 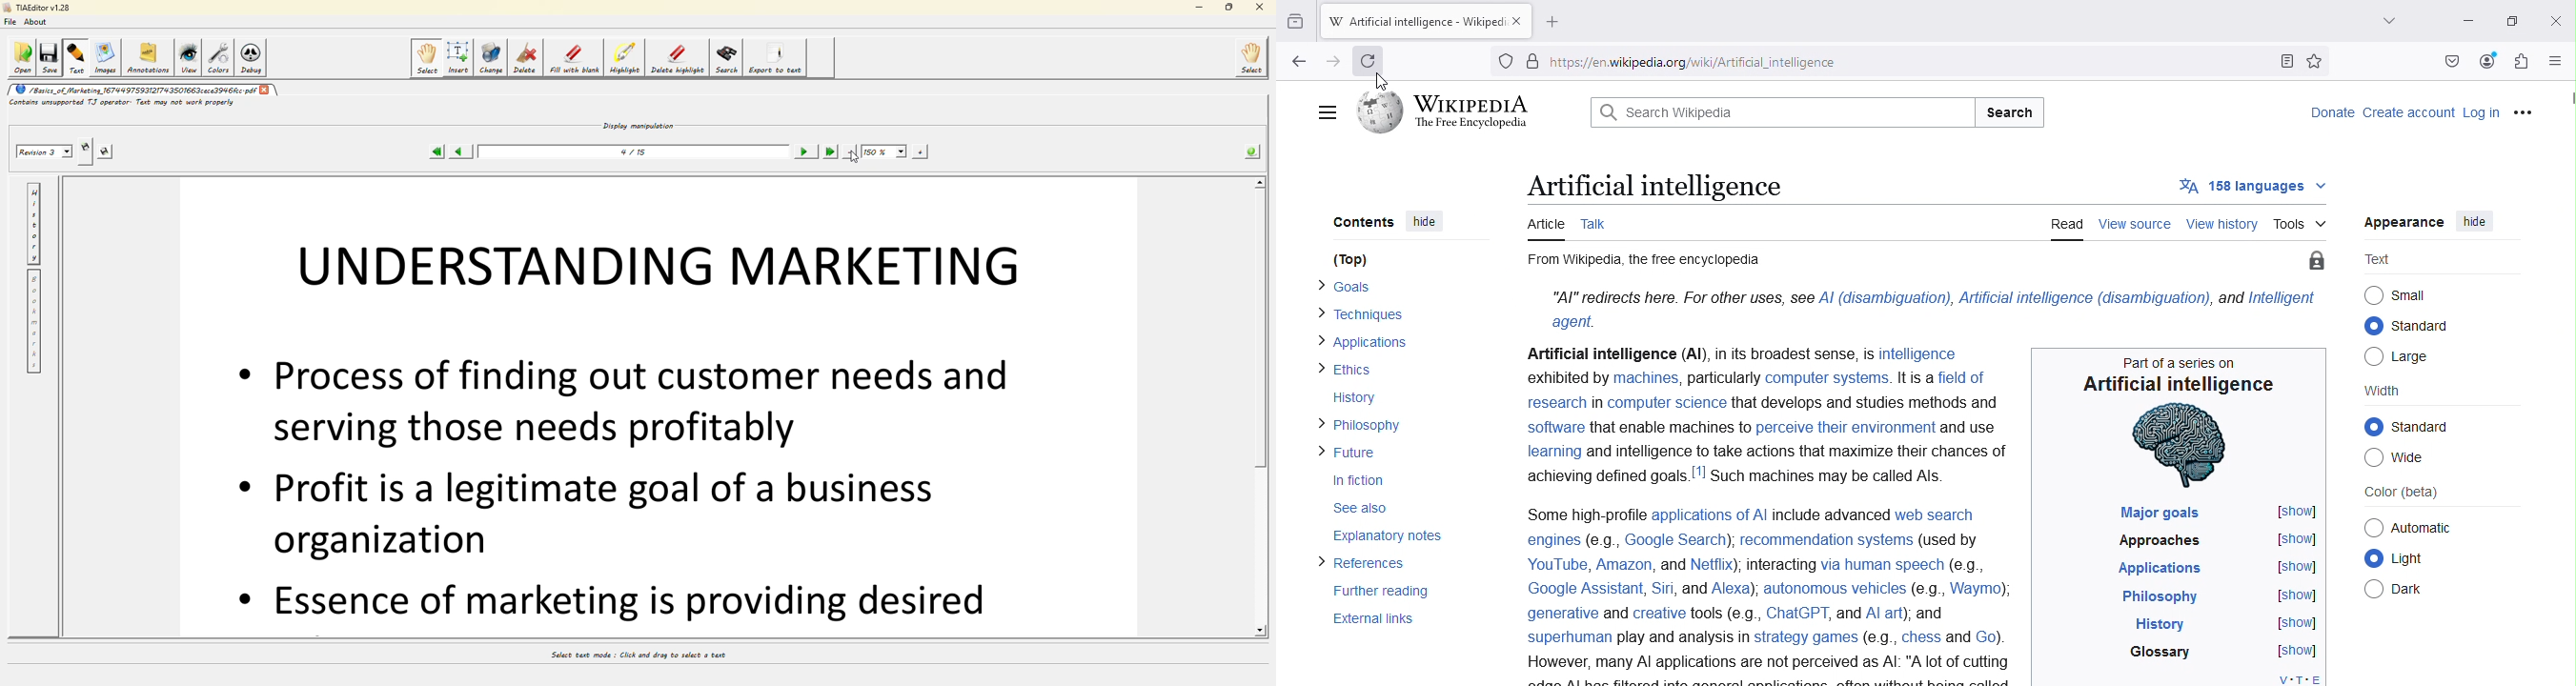 I want to click on  field of, so click(x=1965, y=380).